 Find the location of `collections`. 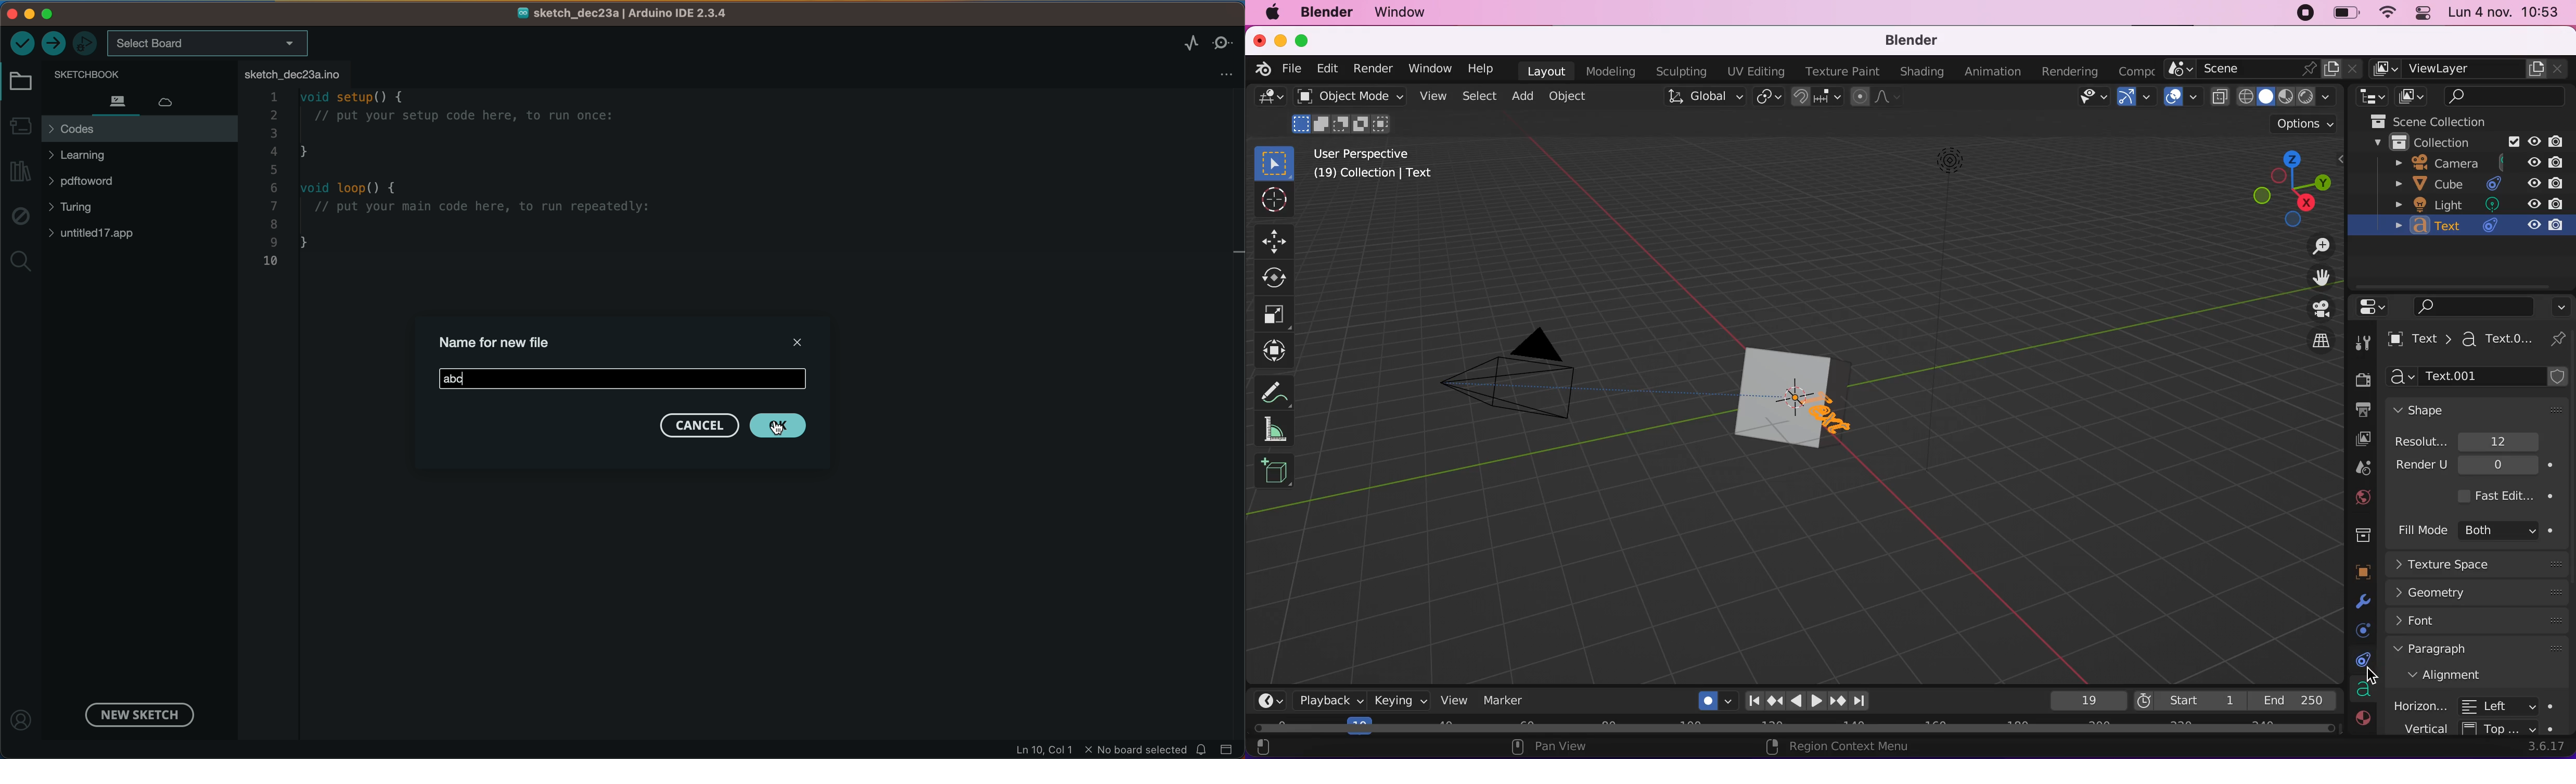

collections is located at coordinates (2361, 537).